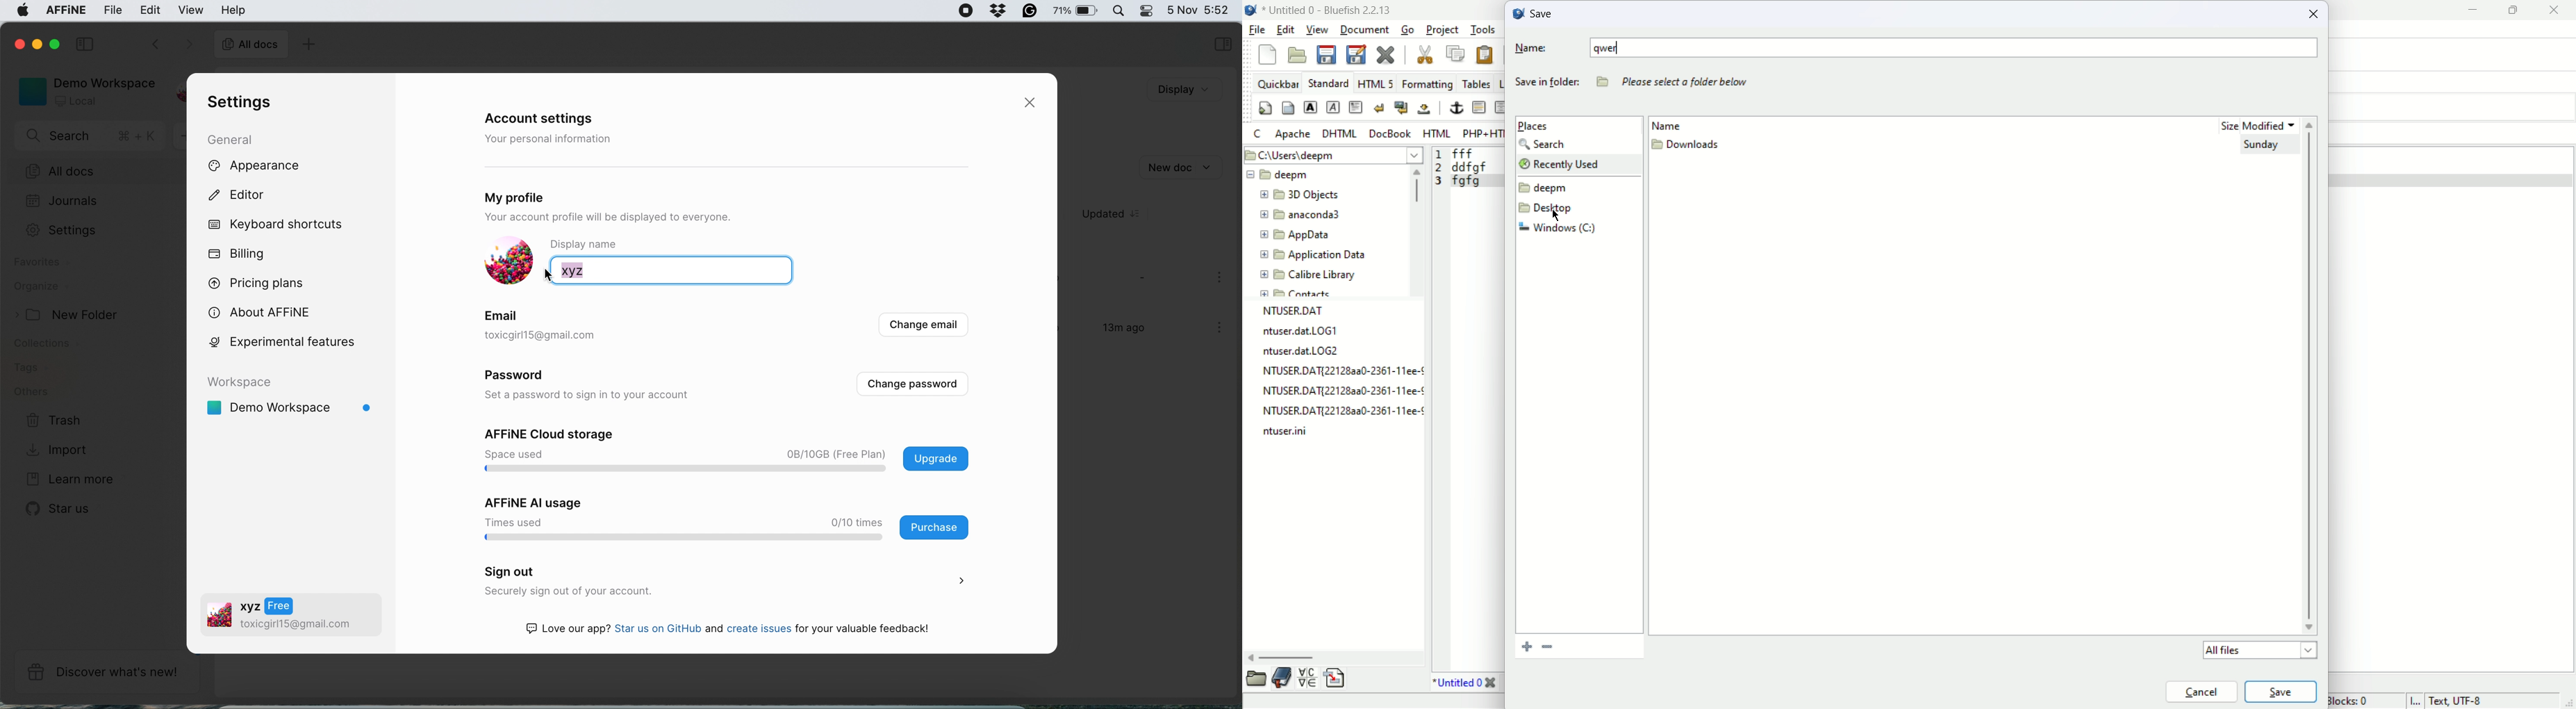 The width and height of the screenshot is (2576, 728). What do you see at coordinates (1549, 647) in the screenshot?
I see `bookmark` at bounding box center [1549, 647].